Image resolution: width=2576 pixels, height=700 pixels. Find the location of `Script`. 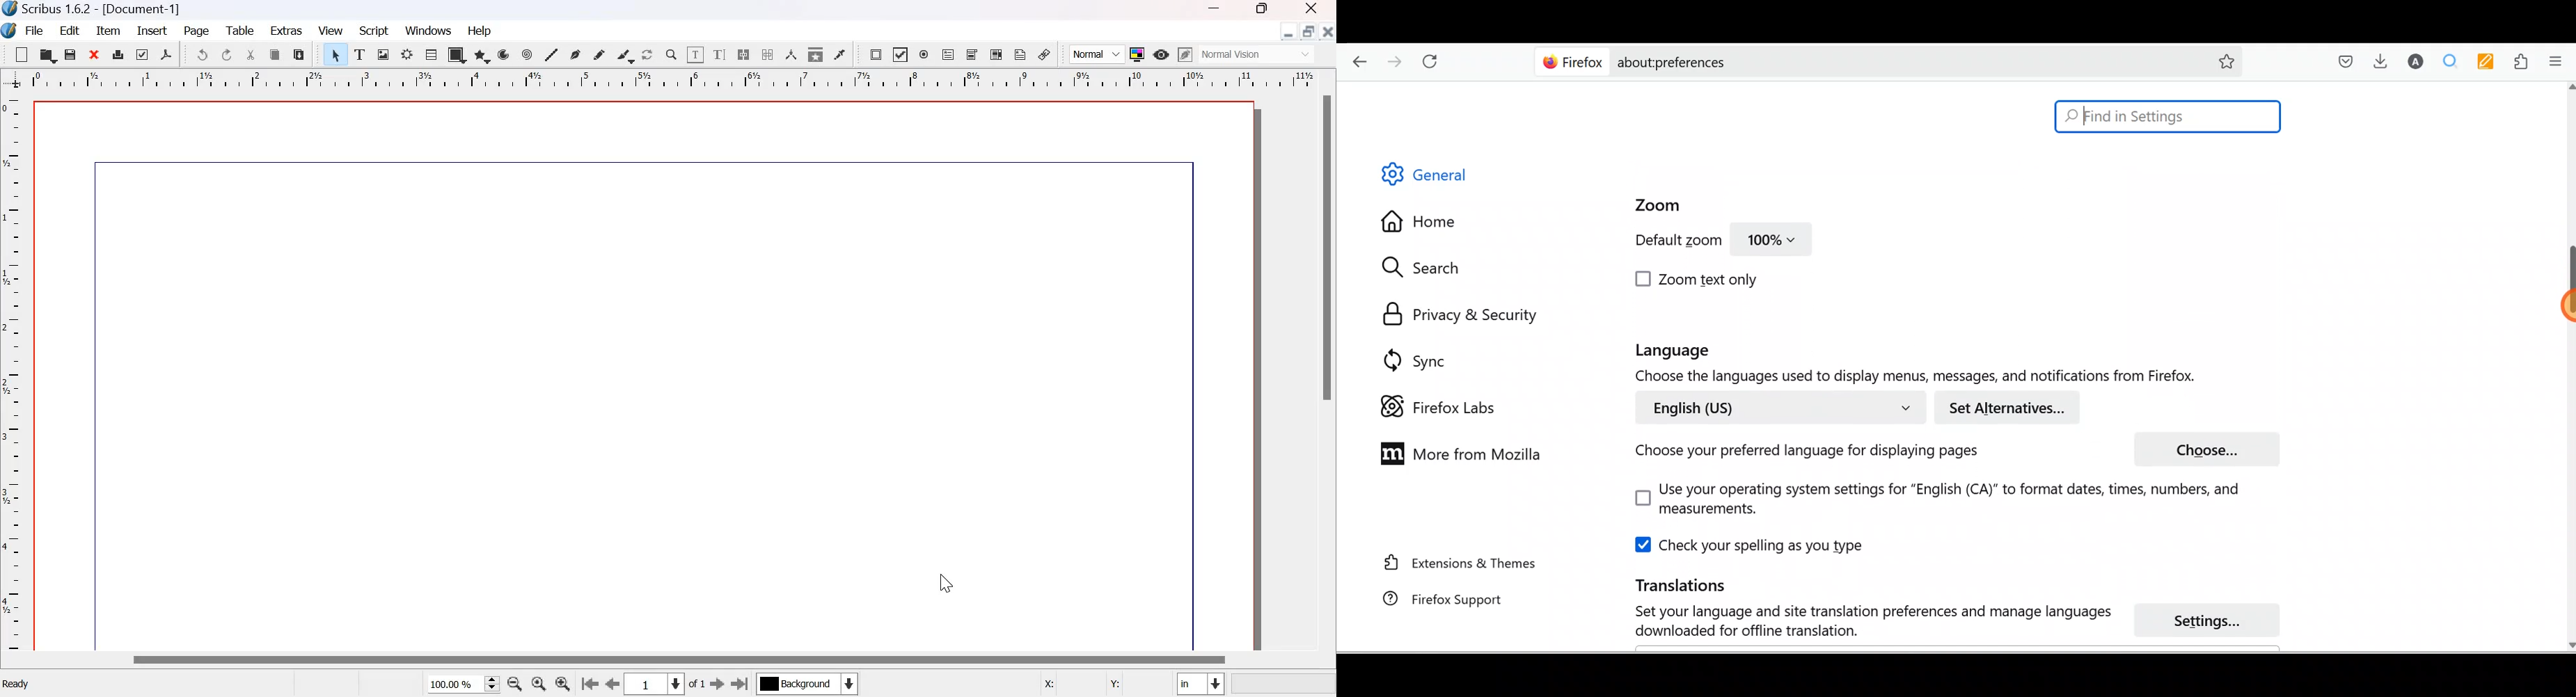

Script is located at coordinates (374, 31).